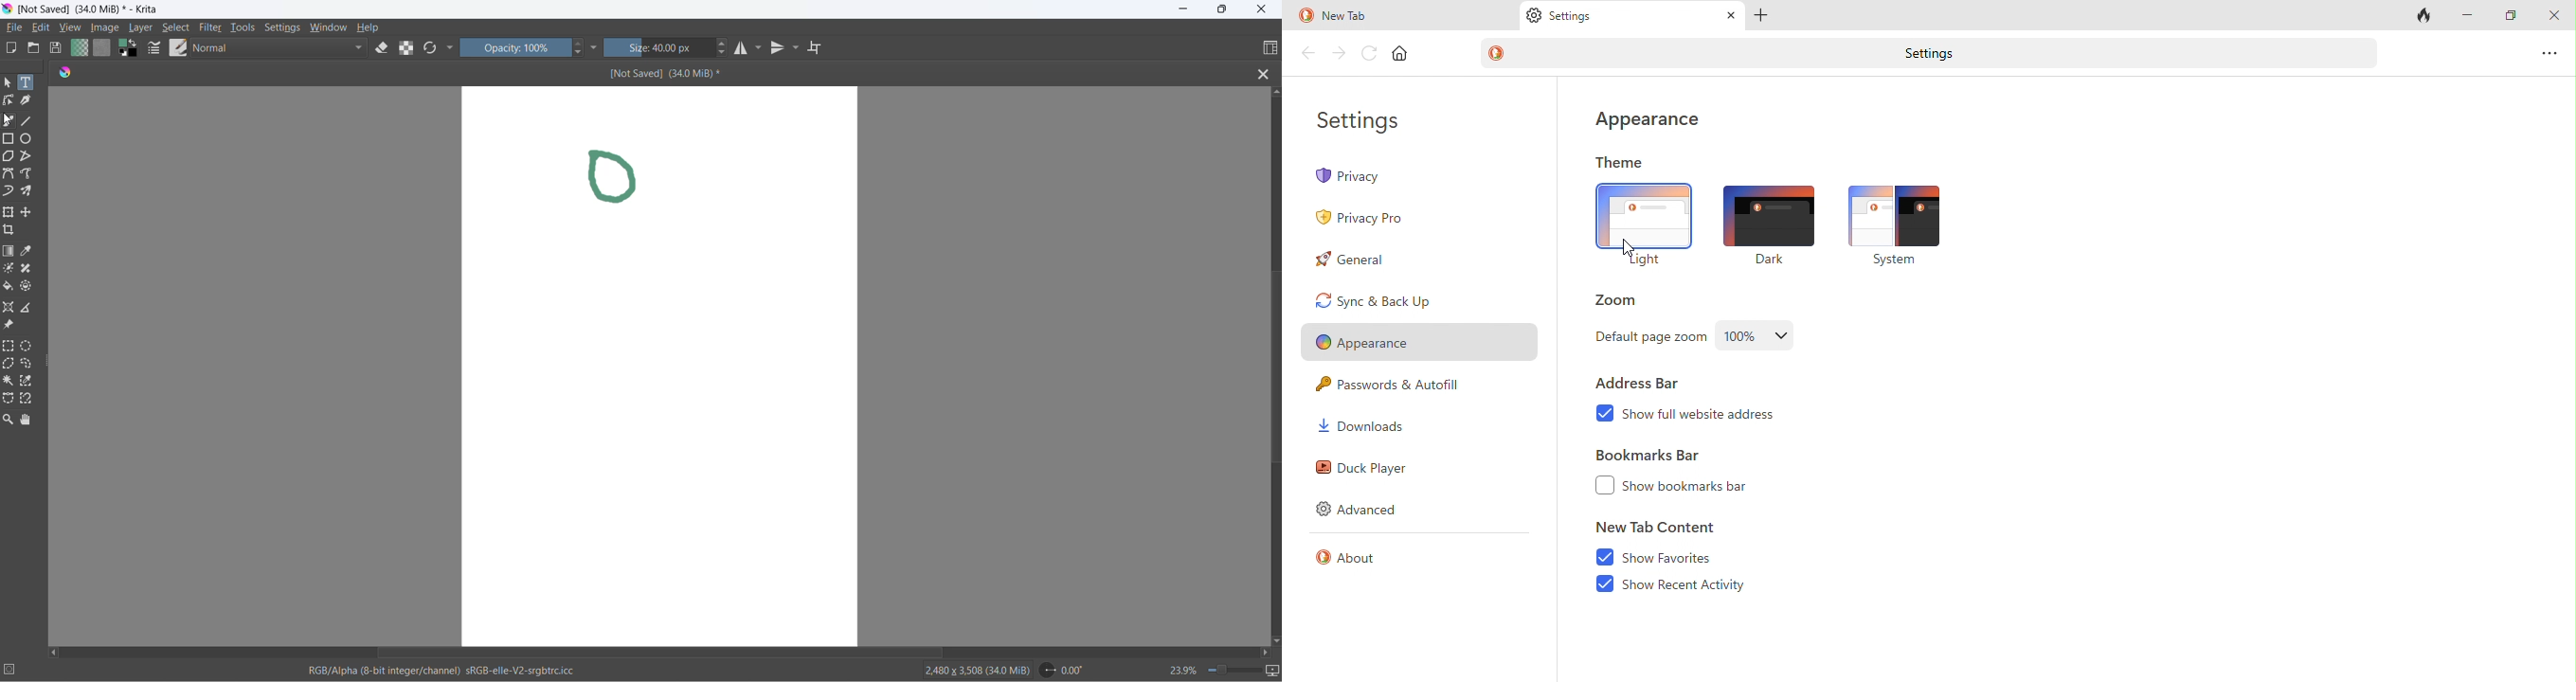  What do you see at coordinates (1721, 421) in the screenshot?
I see `show full address` at bounding box center [1721, 421].